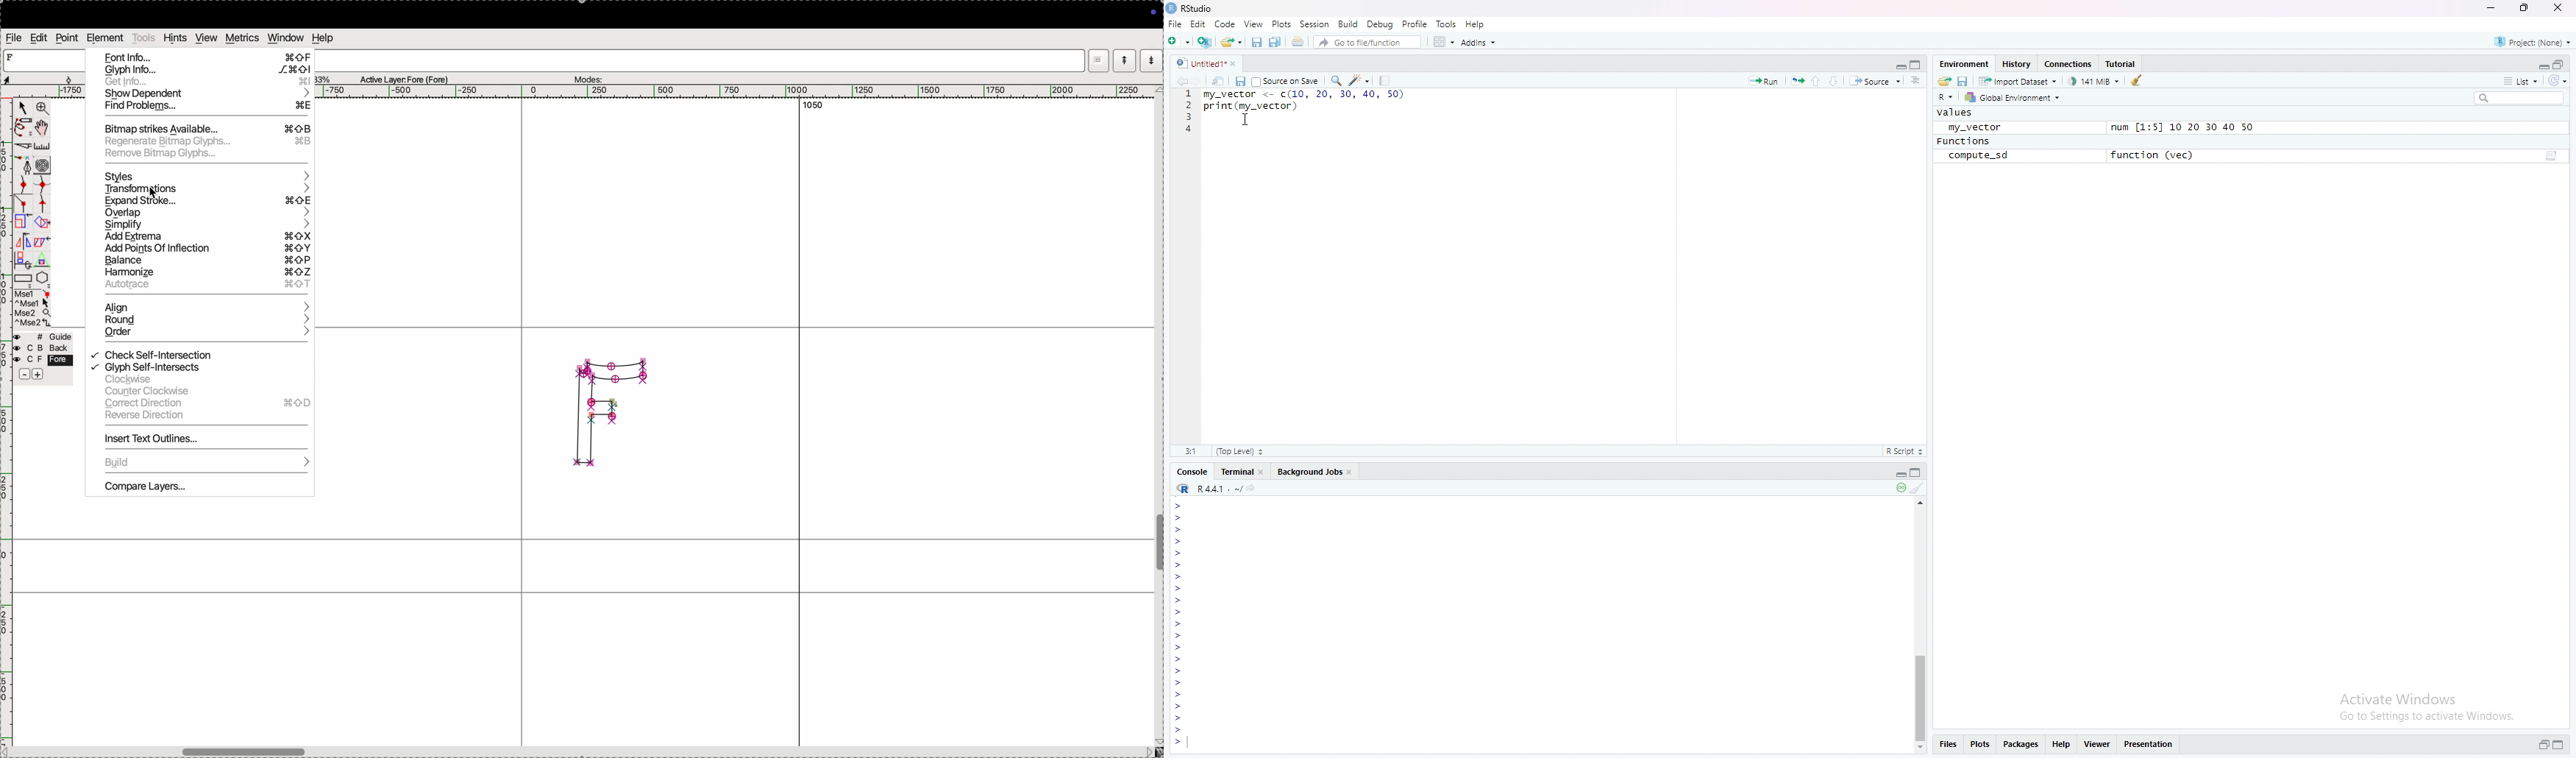  I want to click on Open an existing file (Ctrl + O), so click(1231, 41).